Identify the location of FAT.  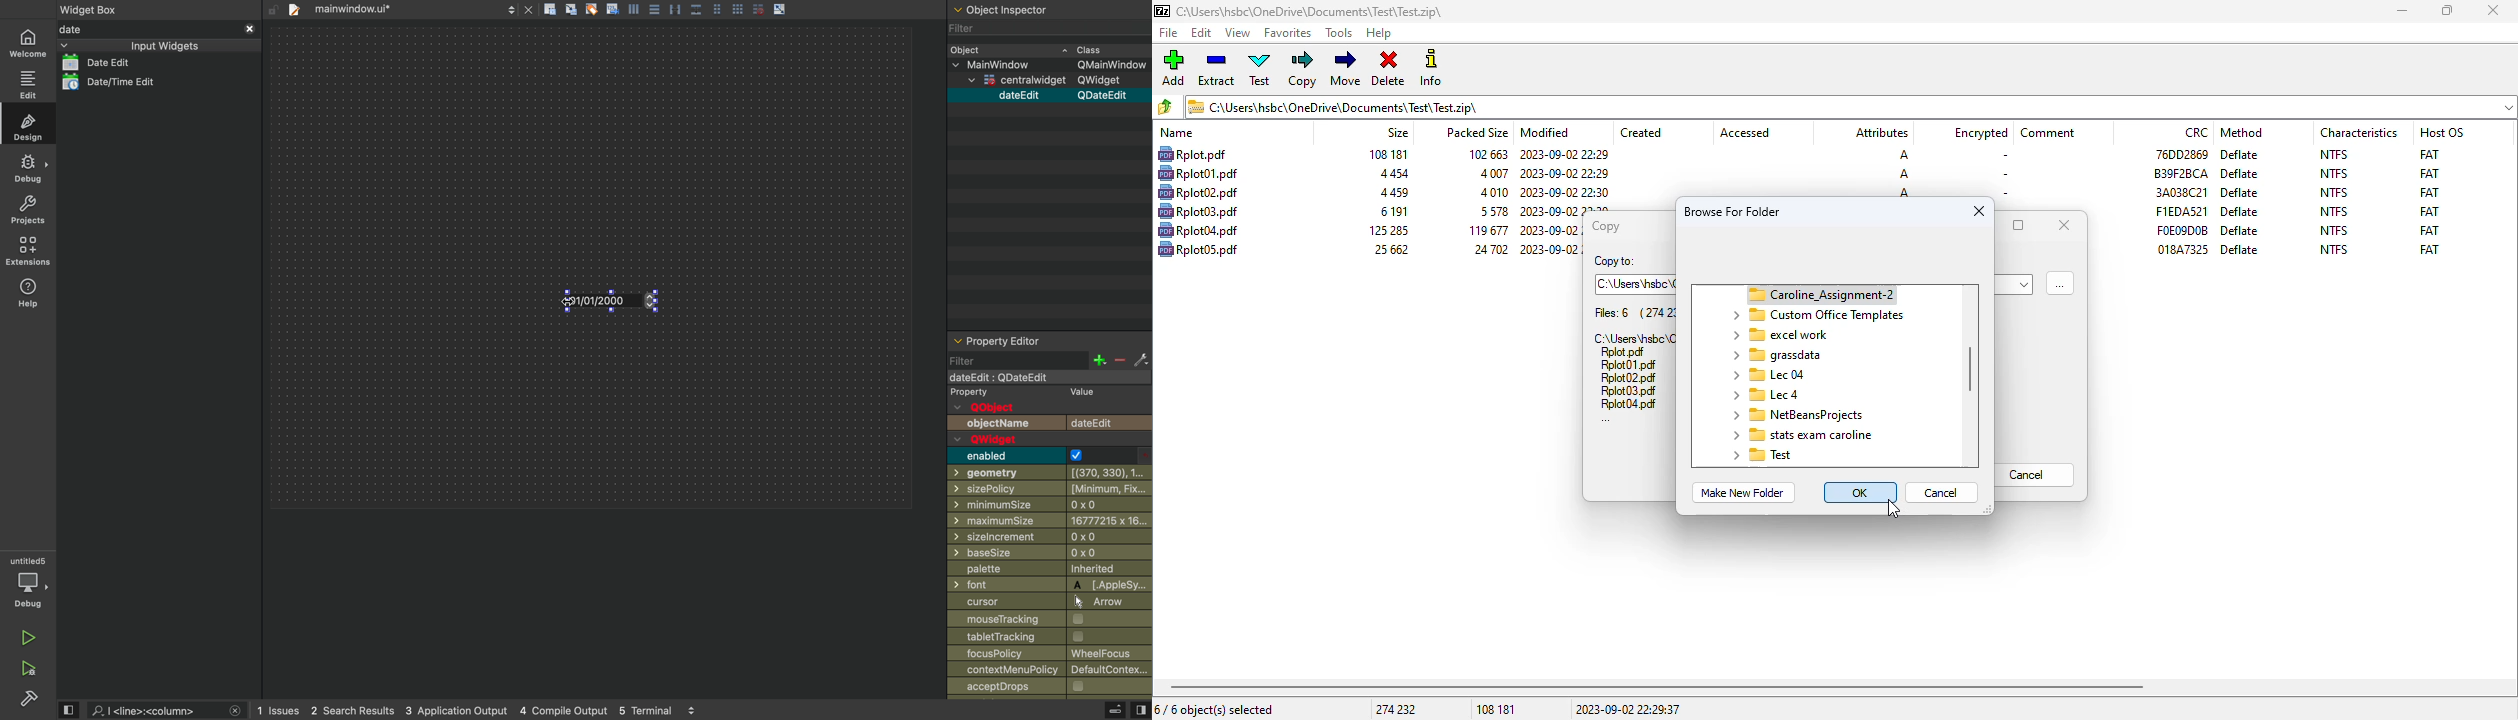
(2430, 211).